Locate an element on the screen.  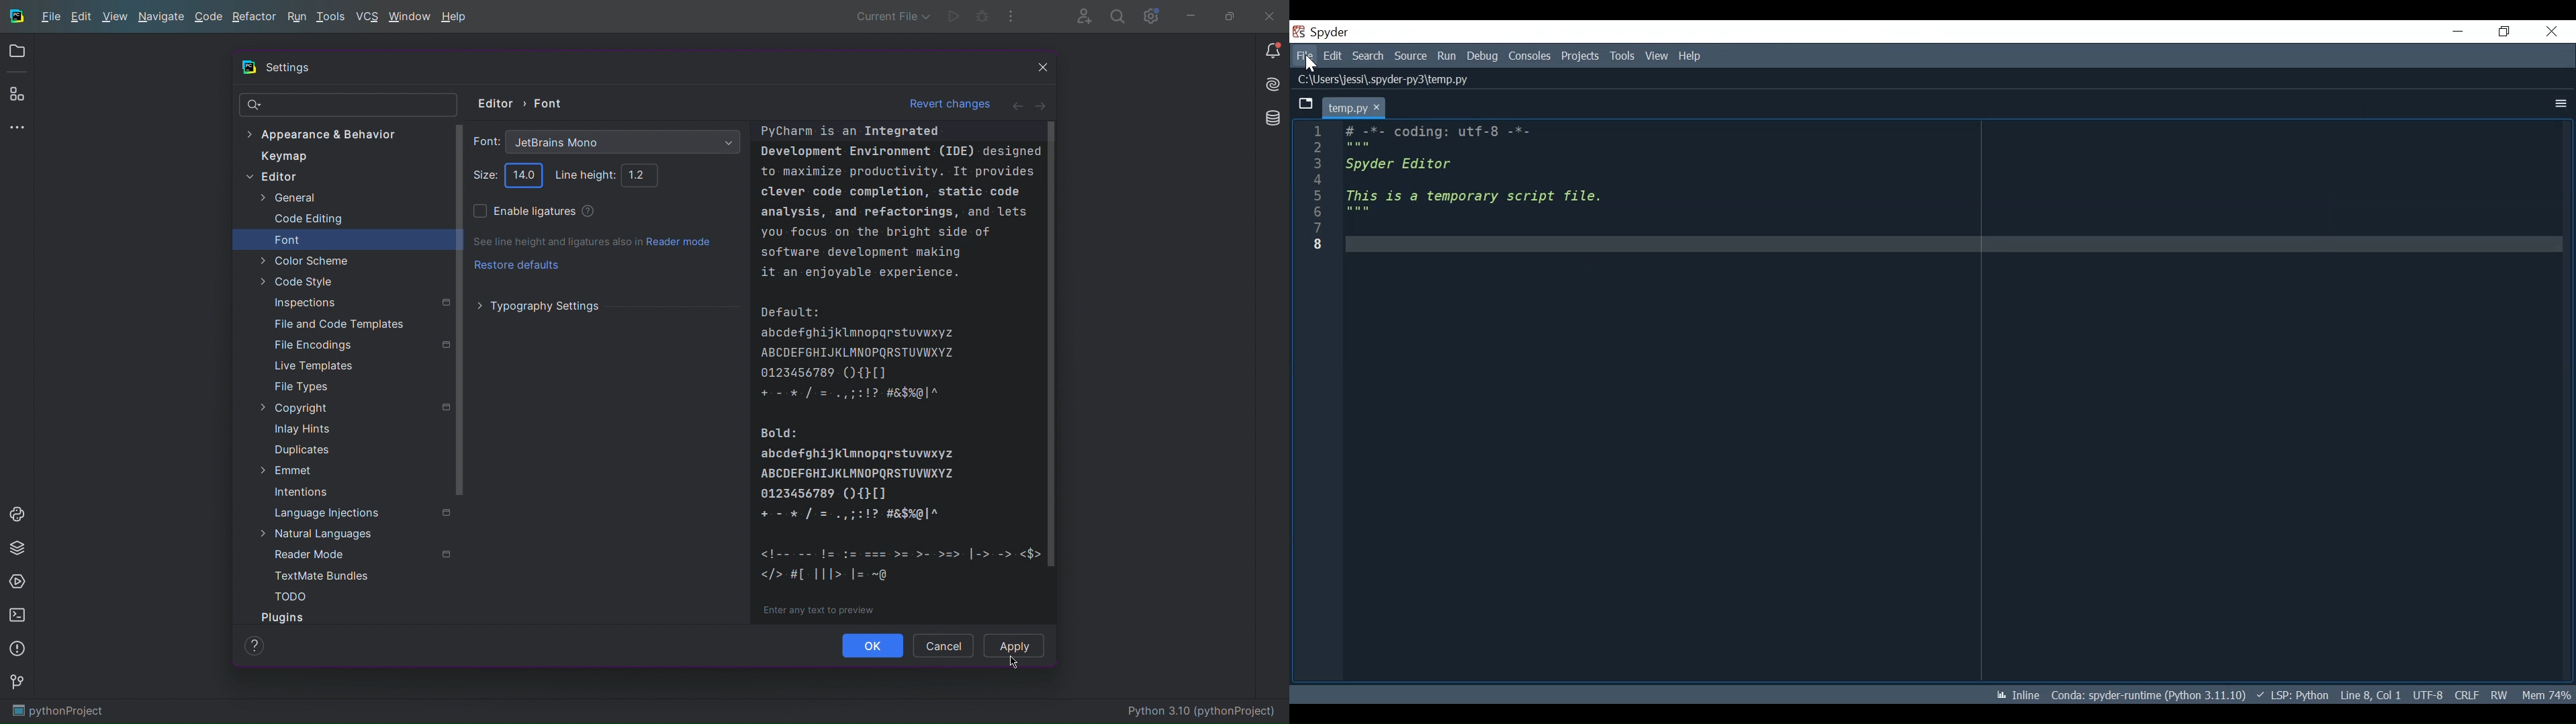
Browse tab is located at coordinates (1305, 103).